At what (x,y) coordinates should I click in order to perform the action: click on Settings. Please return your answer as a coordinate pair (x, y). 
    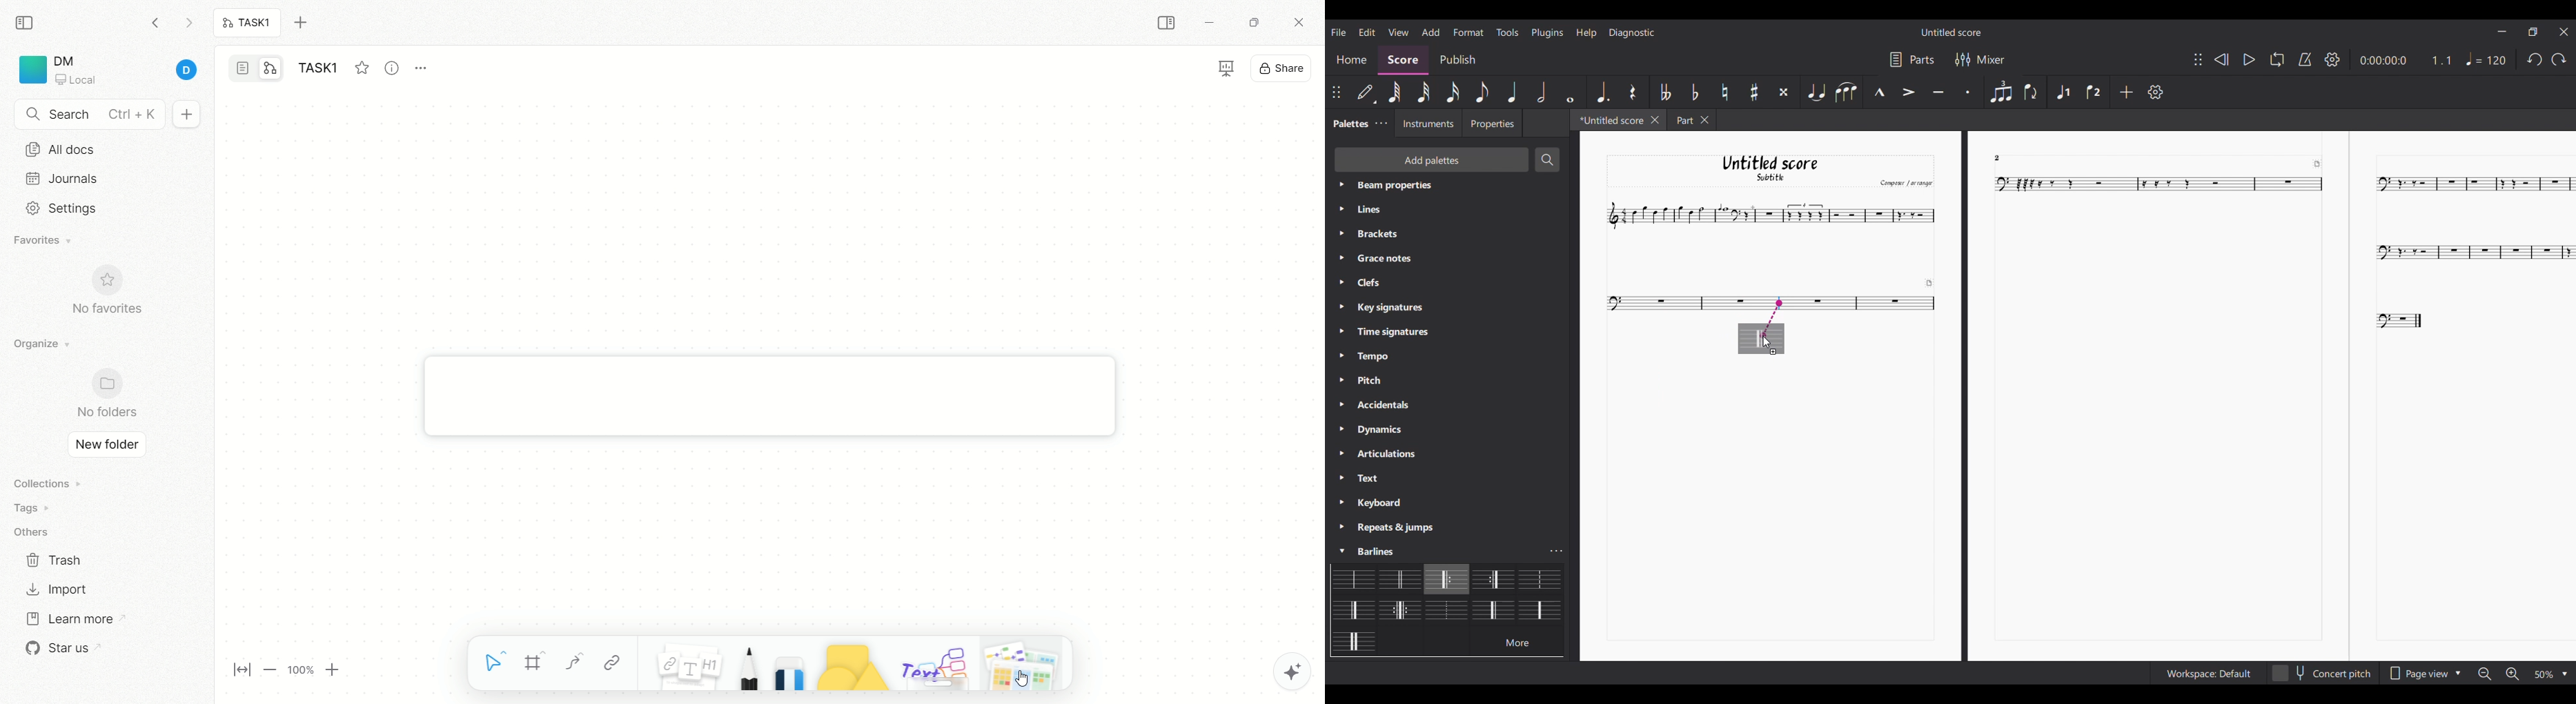
    Looking at the image, I should click on (2156, 92).